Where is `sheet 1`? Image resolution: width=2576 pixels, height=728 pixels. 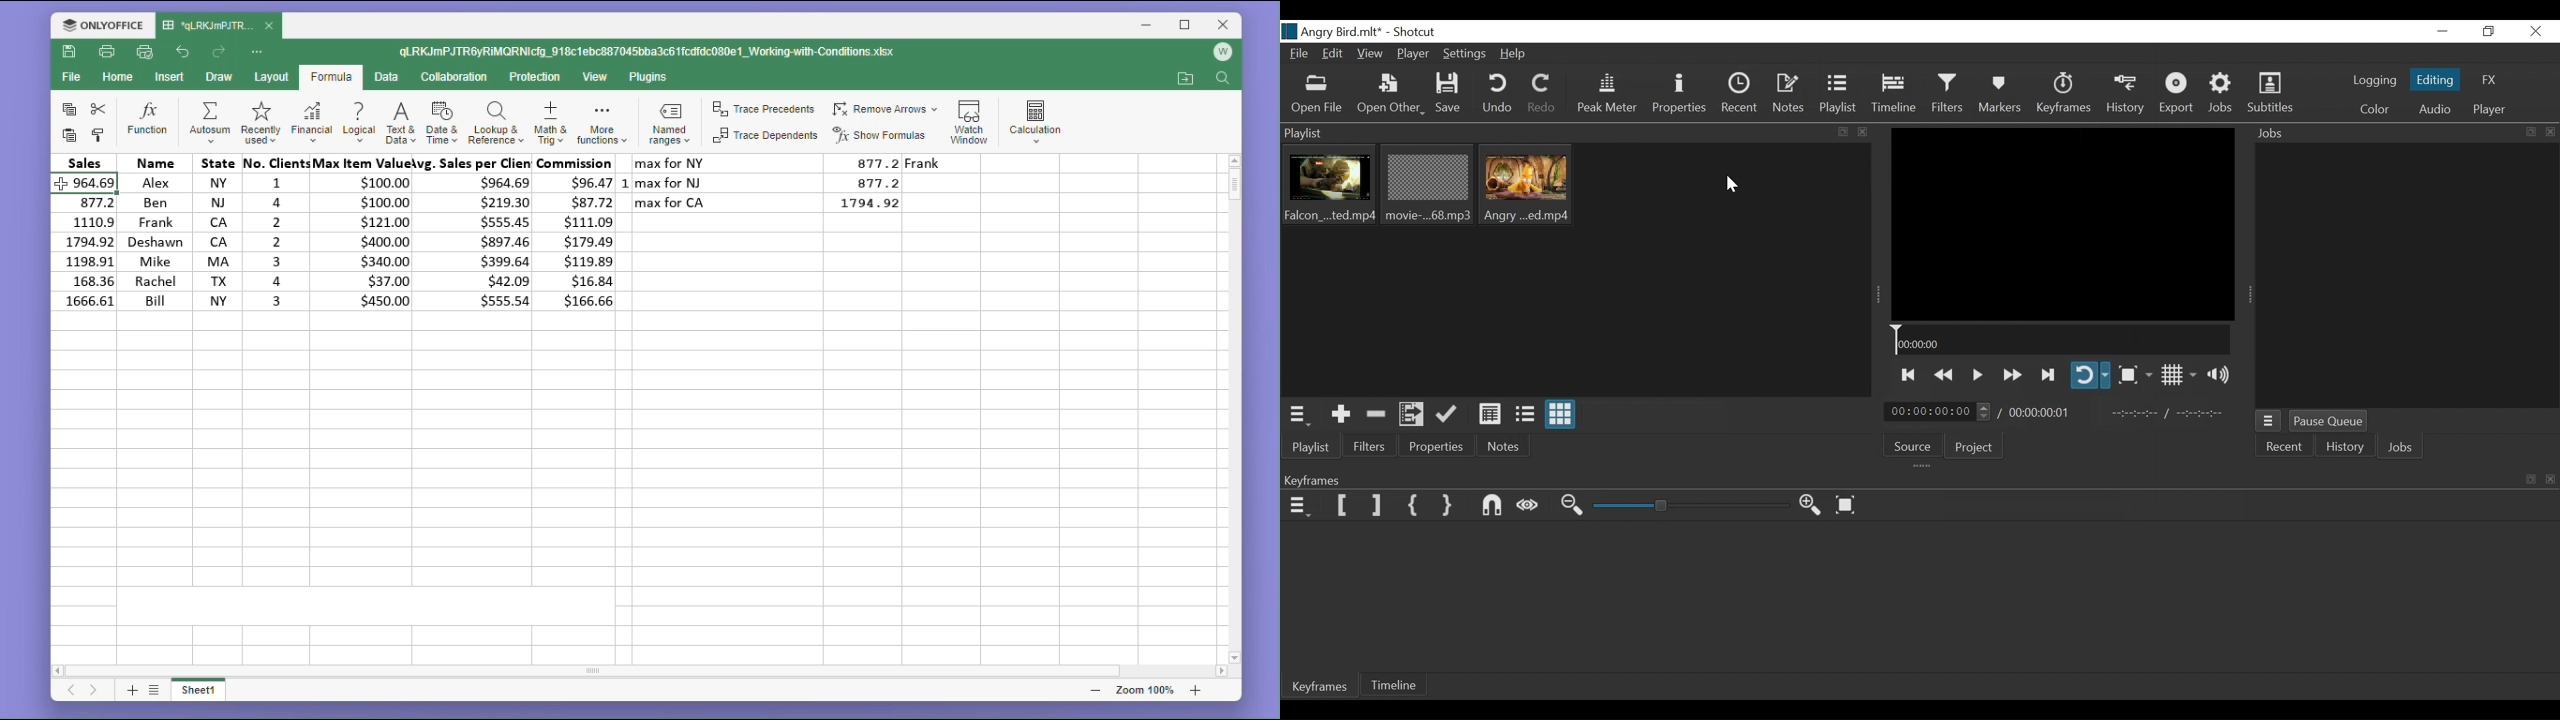
sheet 1 is located at coordinates (206, 692).